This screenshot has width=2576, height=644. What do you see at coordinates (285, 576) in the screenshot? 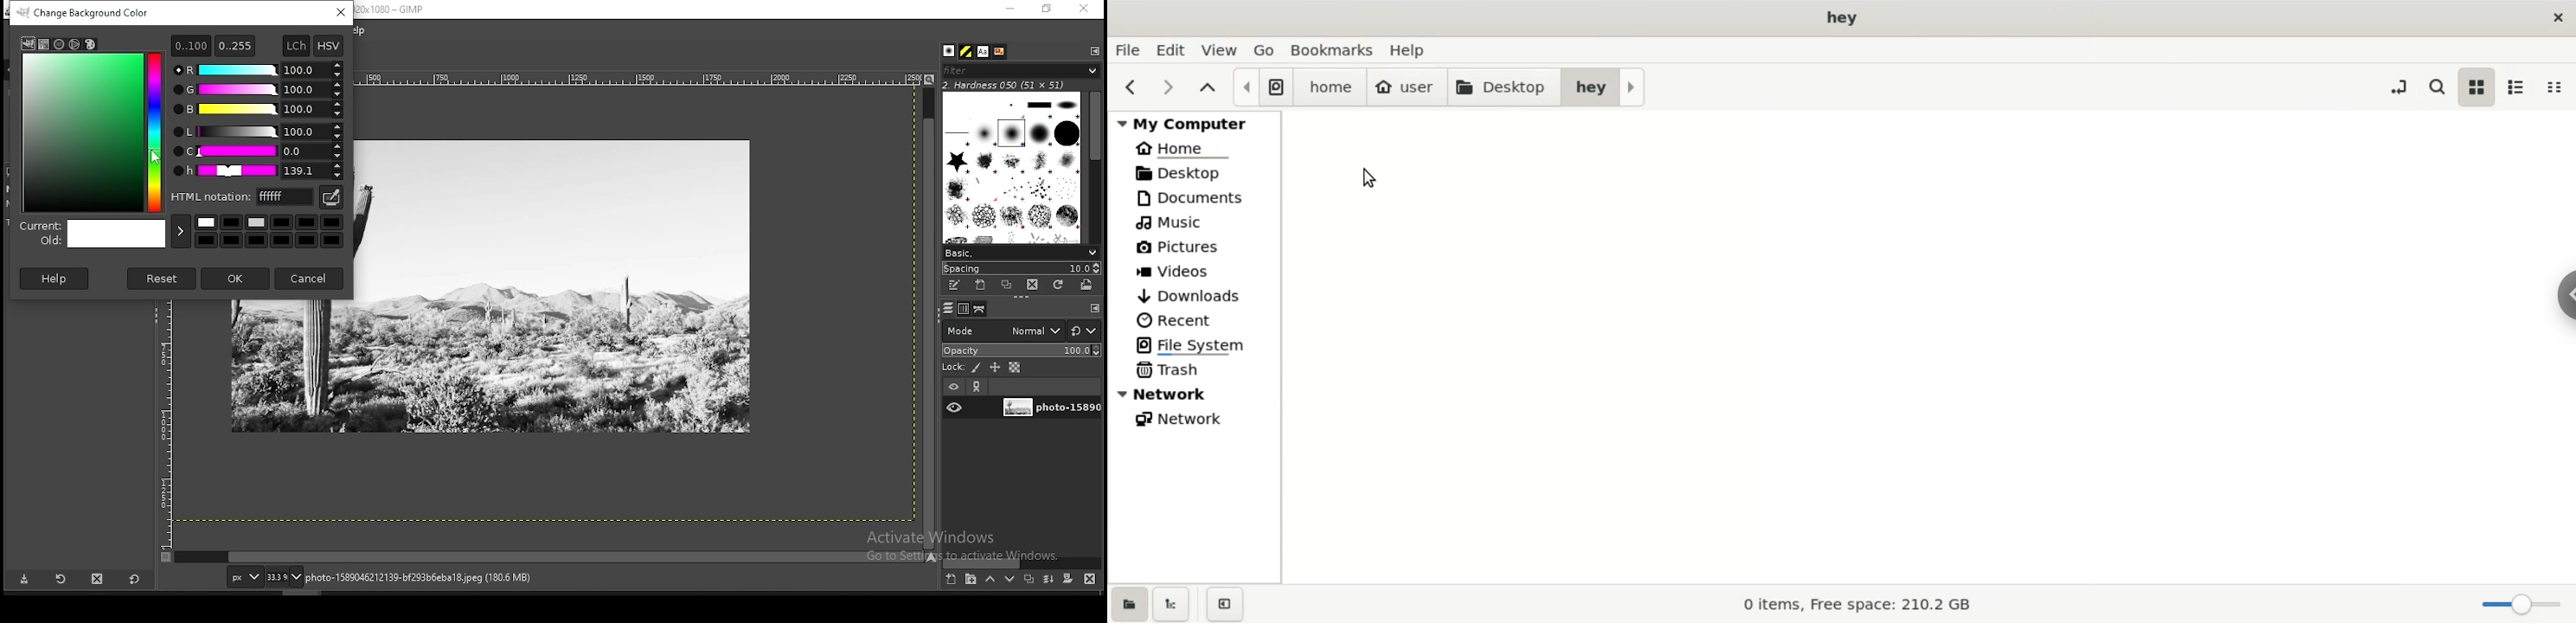
I see `zoom level` at bounding box center [285, 576].